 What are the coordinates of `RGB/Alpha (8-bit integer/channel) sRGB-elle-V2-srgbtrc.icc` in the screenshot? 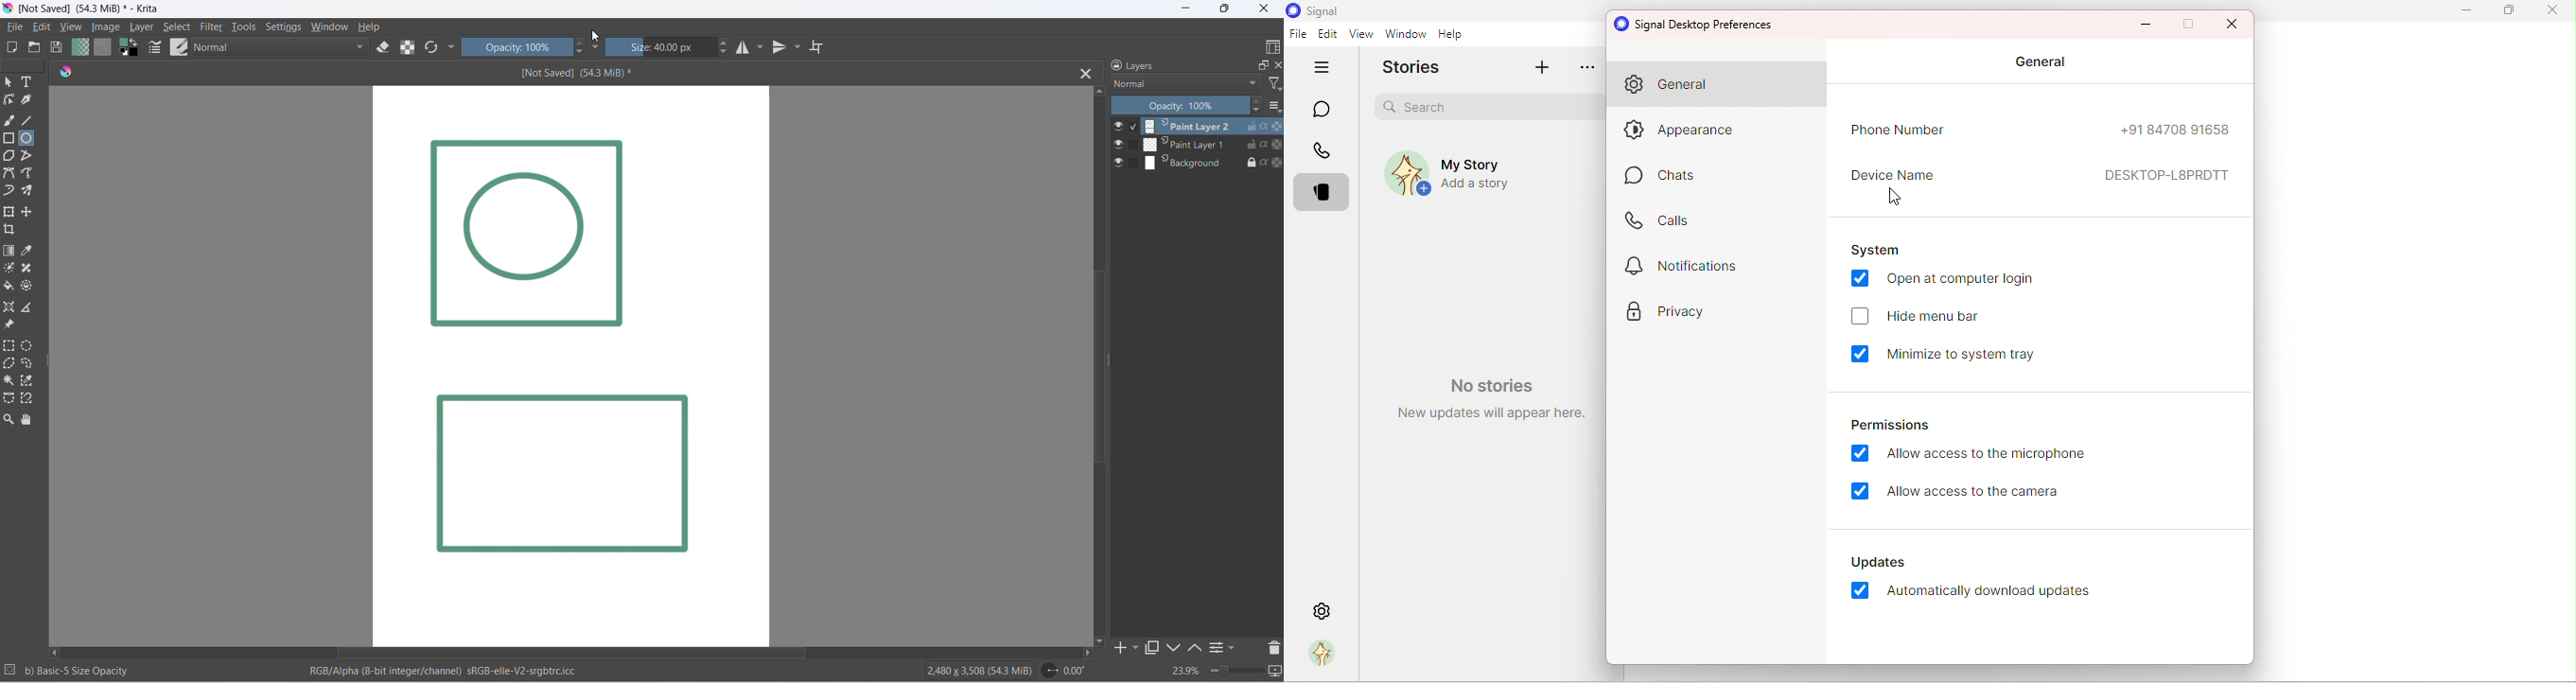 It's located at (458, 674).